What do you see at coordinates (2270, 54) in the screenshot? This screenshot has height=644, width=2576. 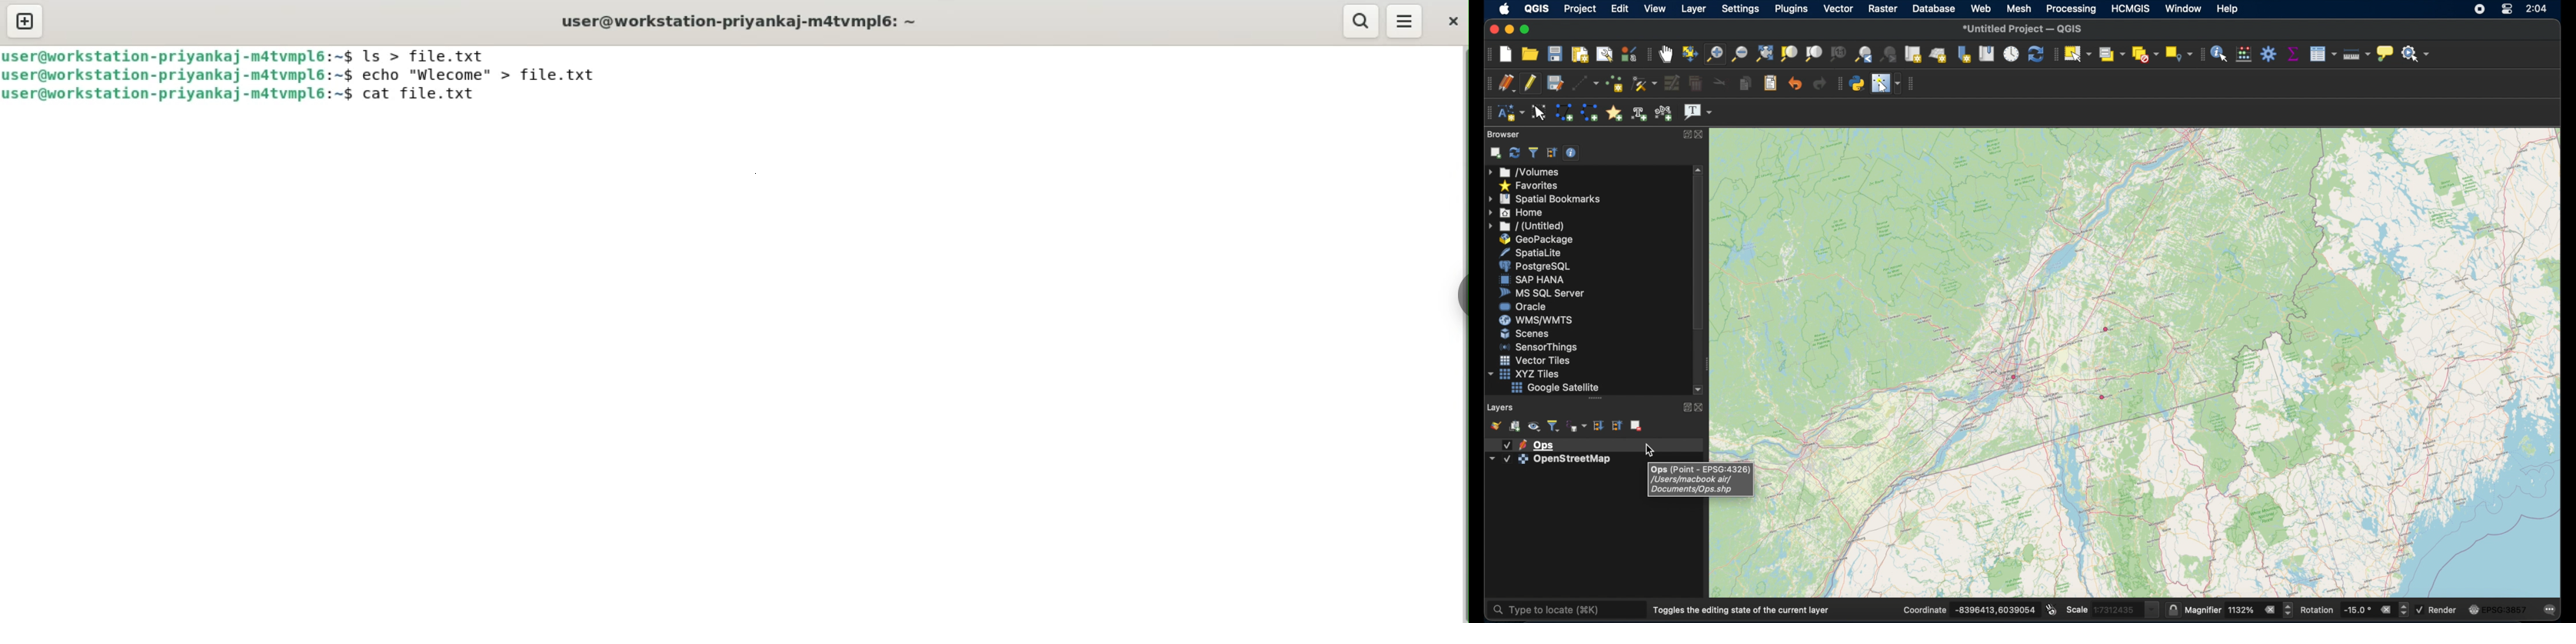 I see `toolbox` at bounding box center [2270, 54].